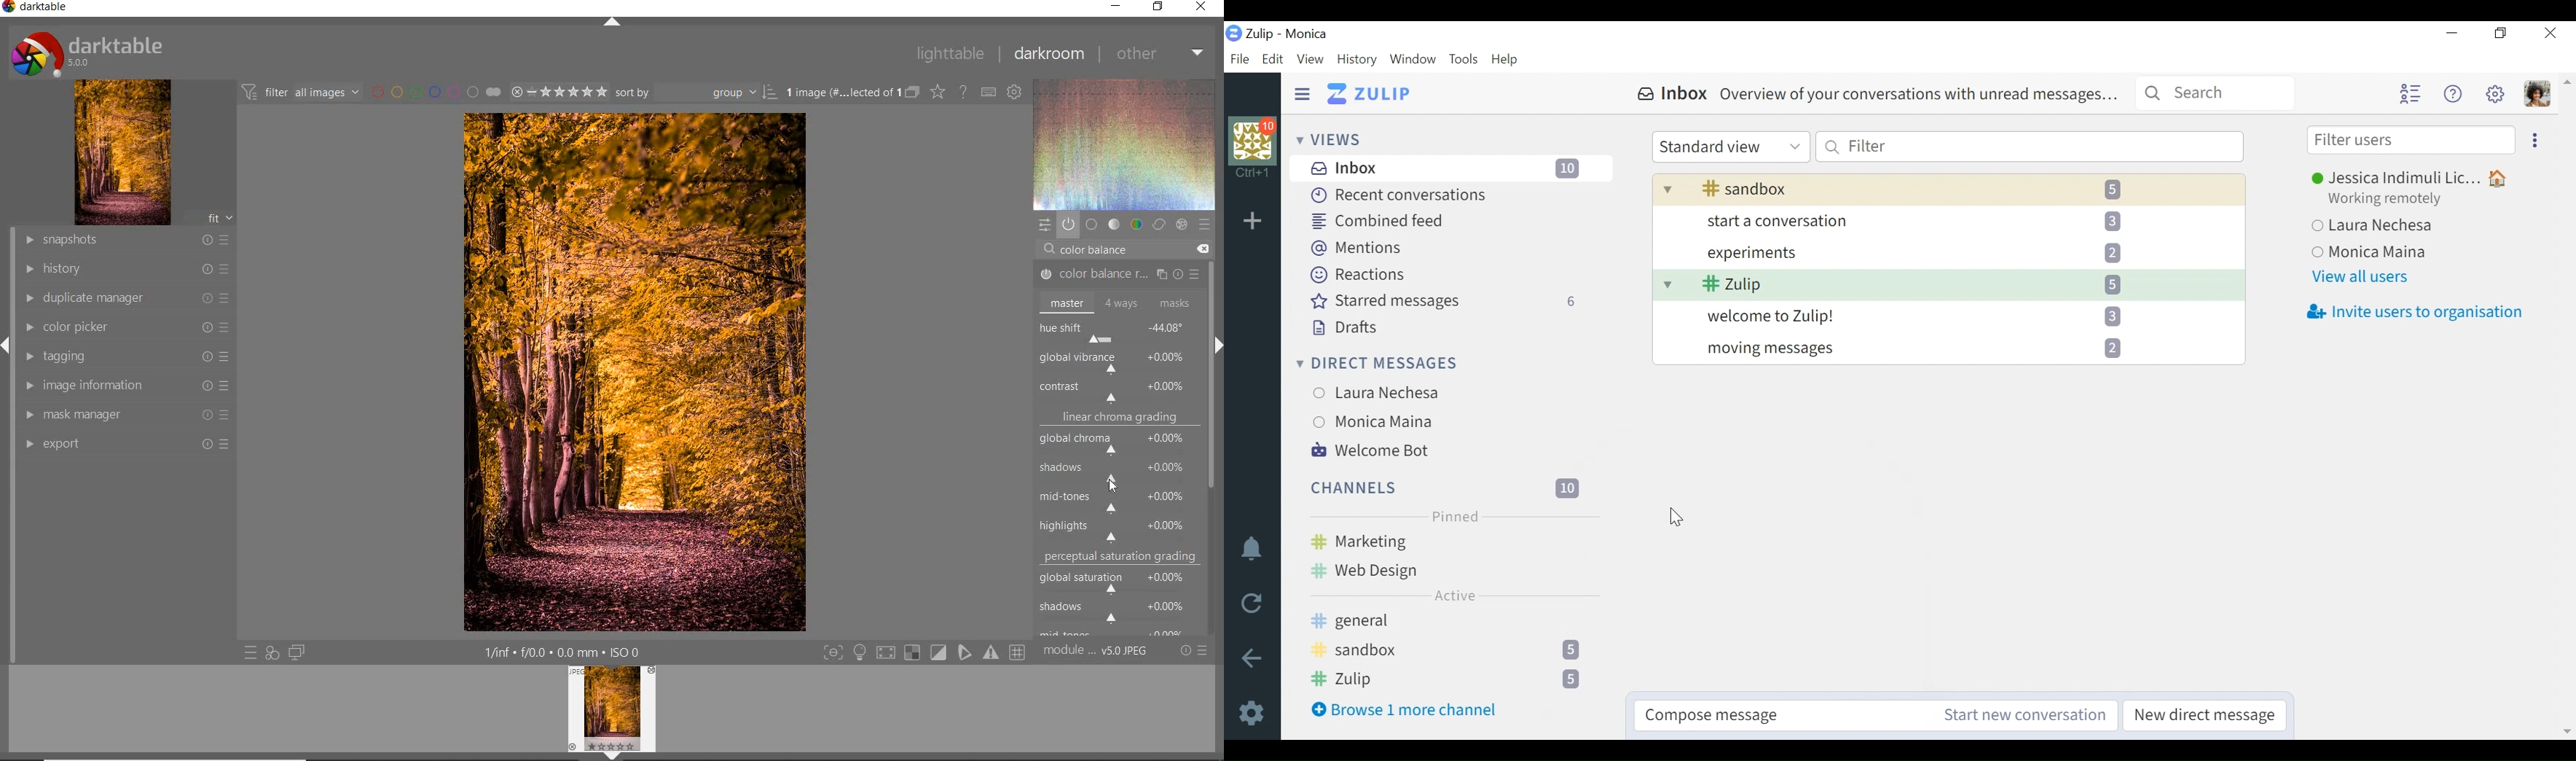 The height and width of the screenshot is (784, 2576). I want to click on preset, so click(1203, 224).